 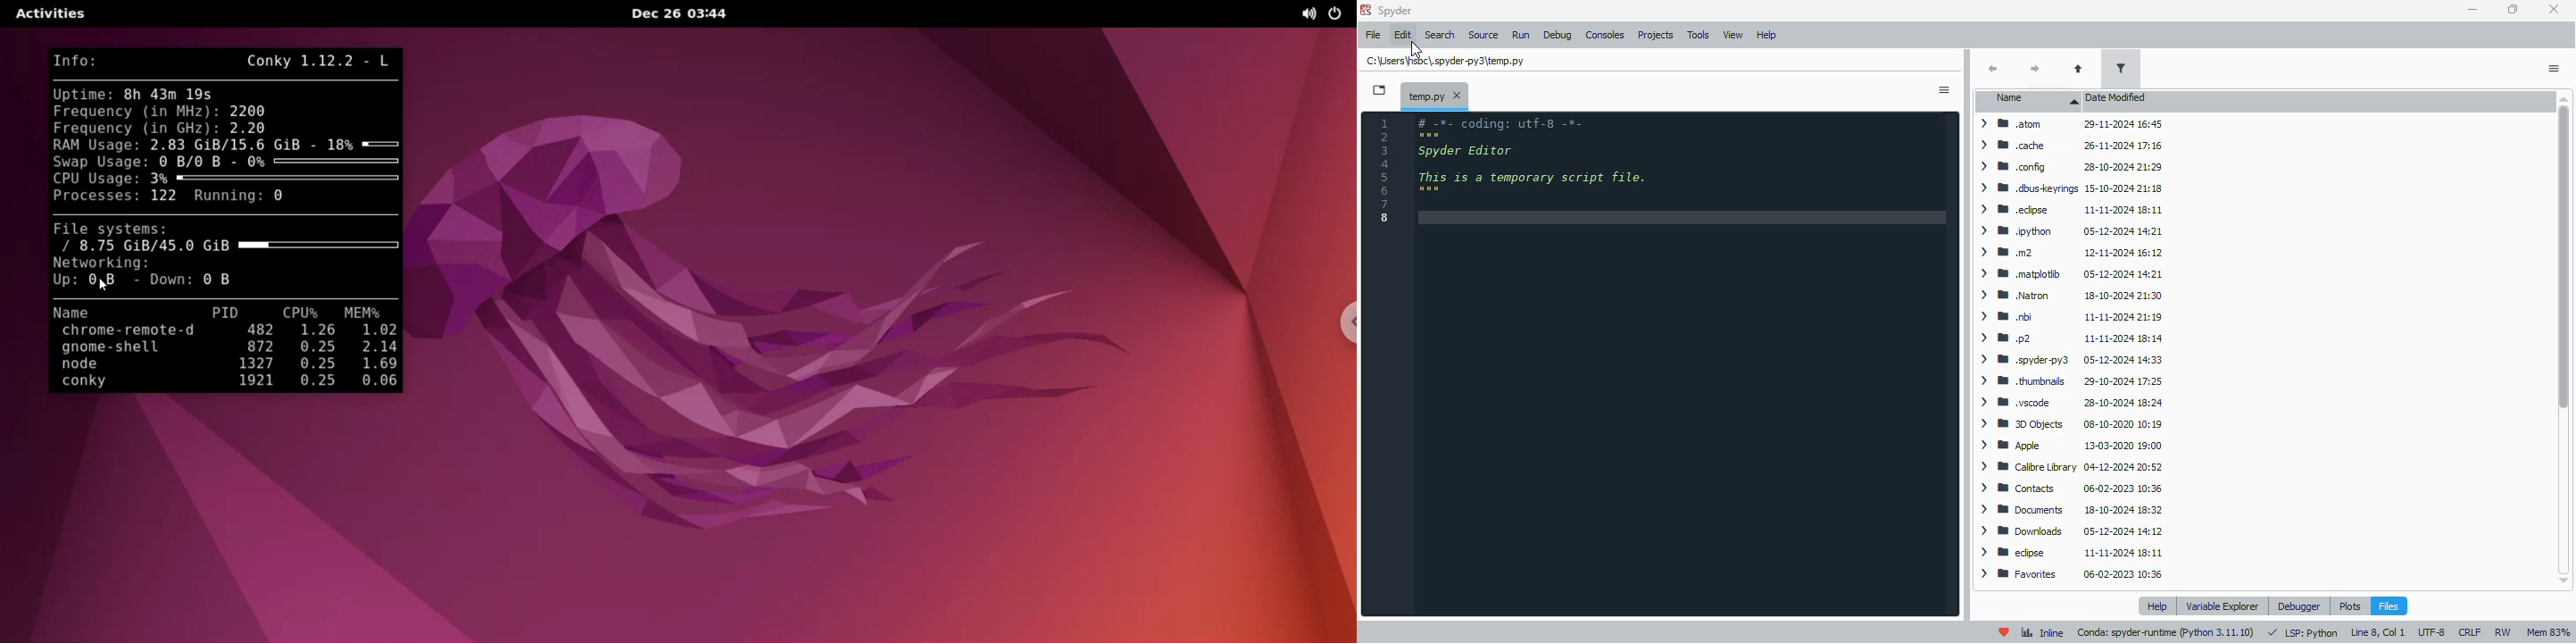 I want to click on close, so click(x=2553, y=9).